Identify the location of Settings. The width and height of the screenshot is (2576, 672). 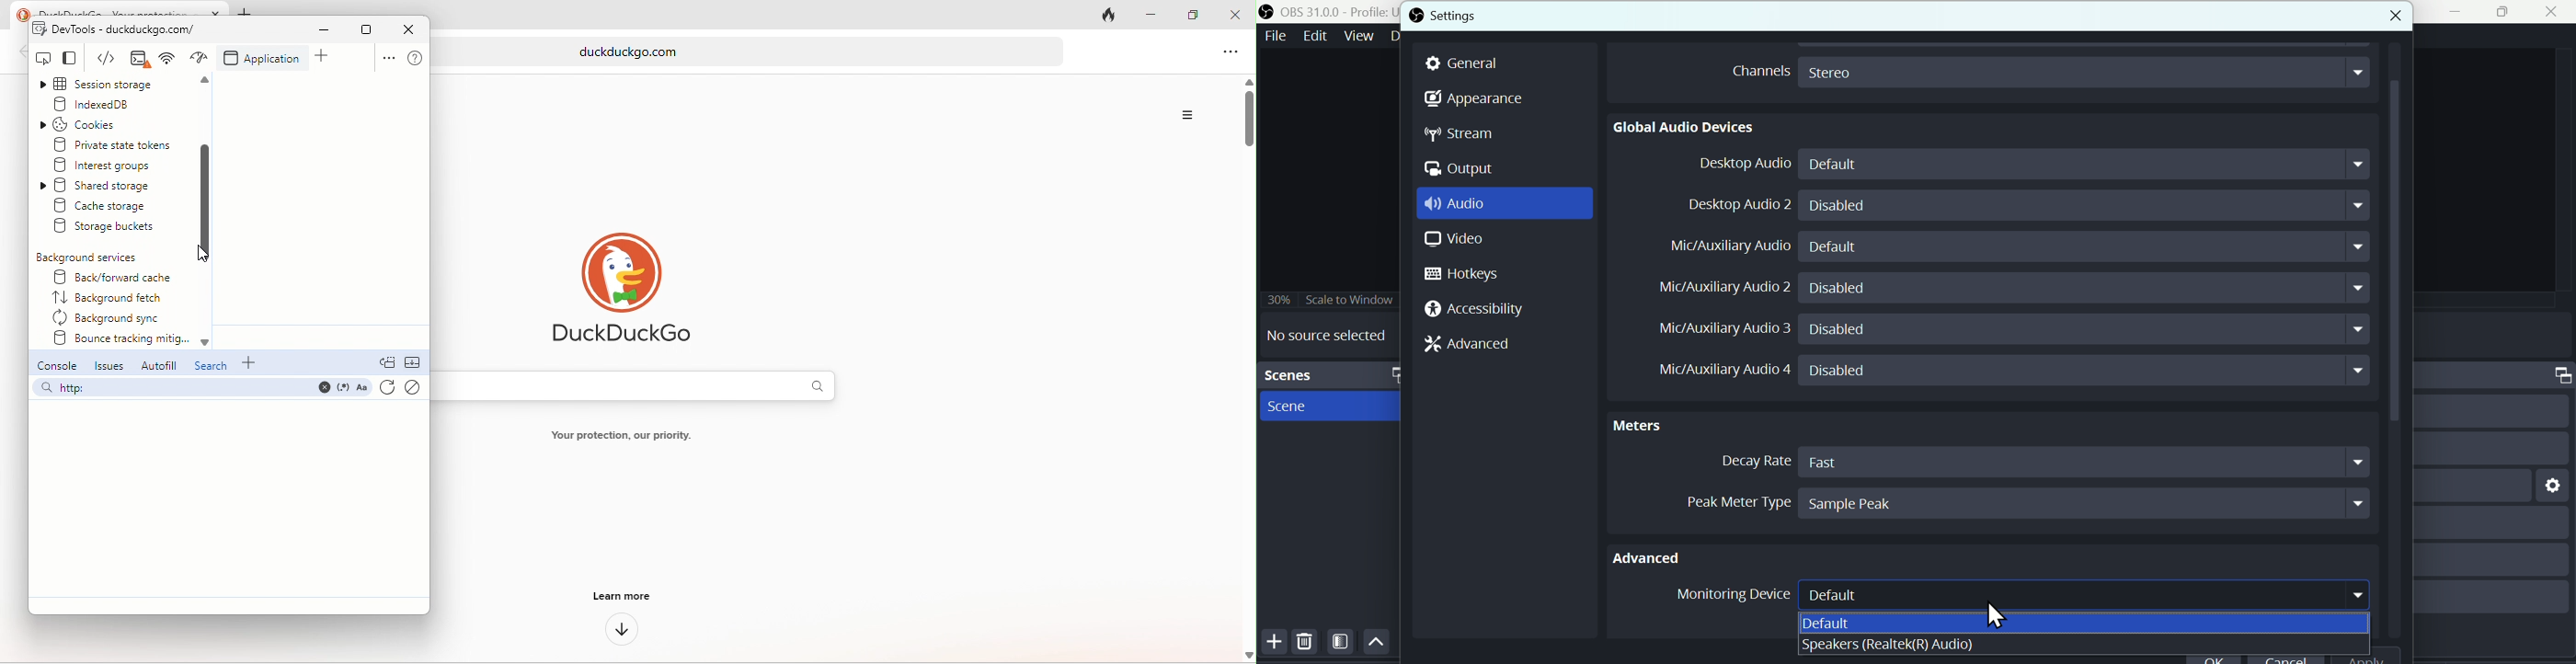
(1478, 15).